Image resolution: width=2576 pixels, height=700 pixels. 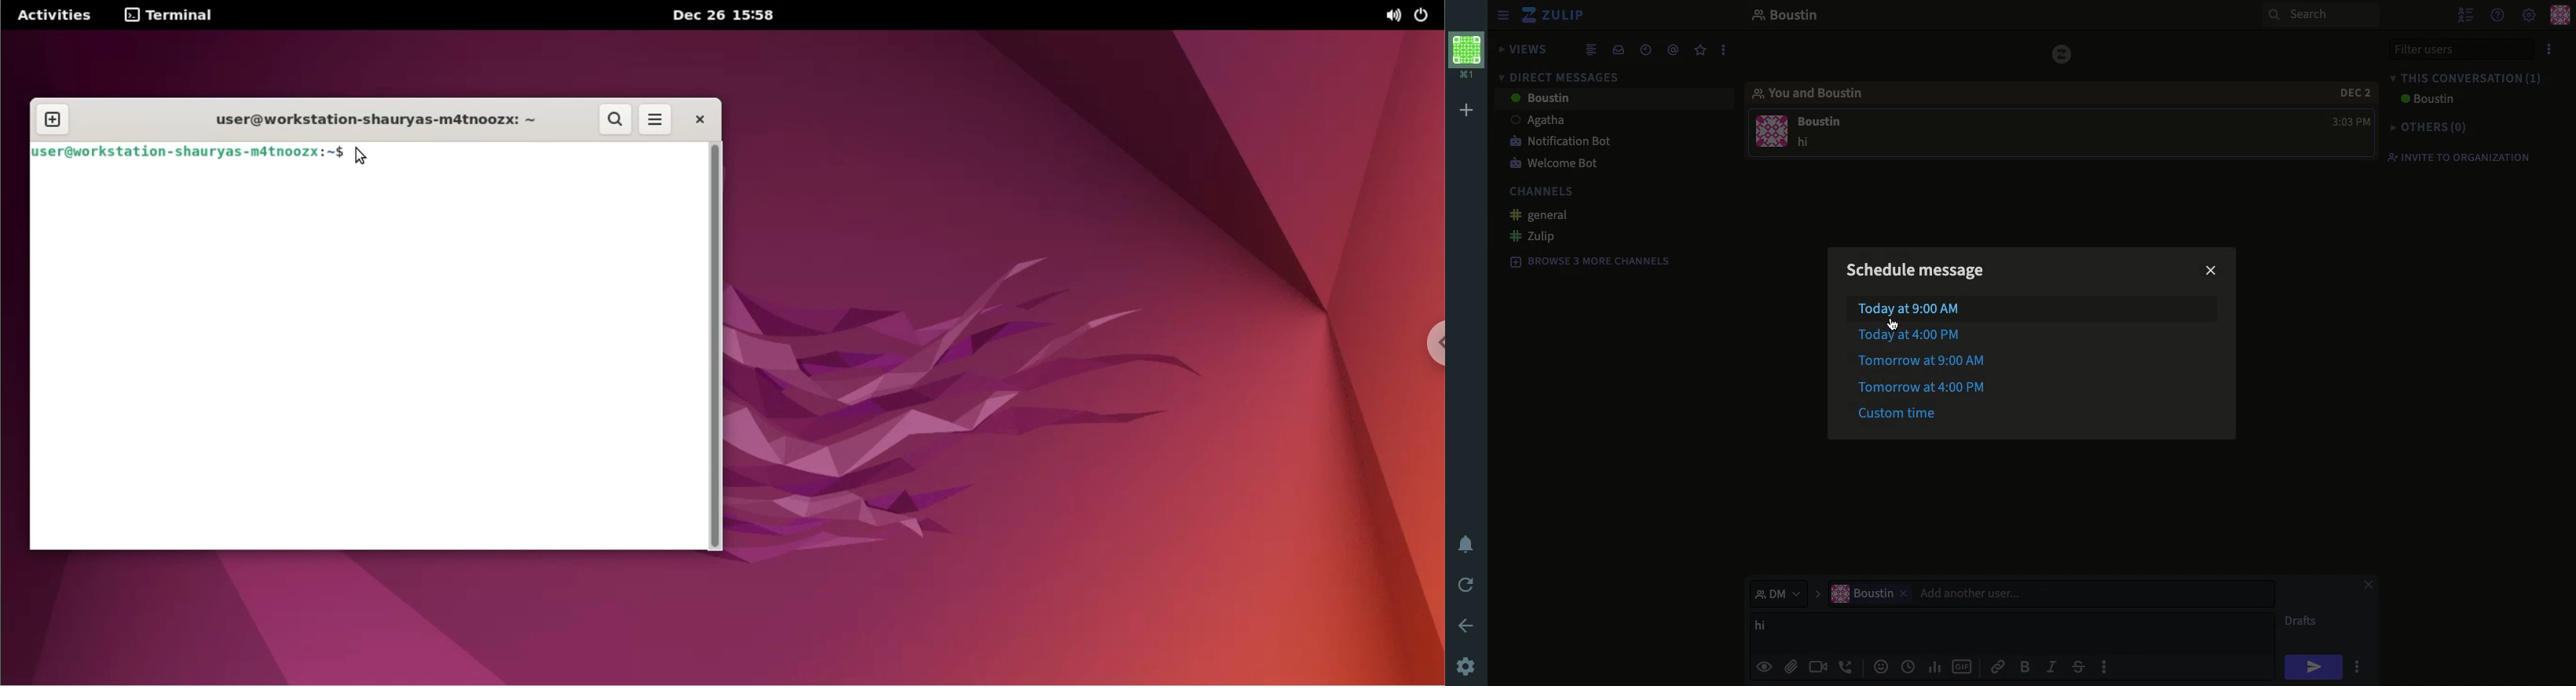 What do you see at coordinates (616, 120) in the screenshot?
I see `search` at bounding box center [616, 120].